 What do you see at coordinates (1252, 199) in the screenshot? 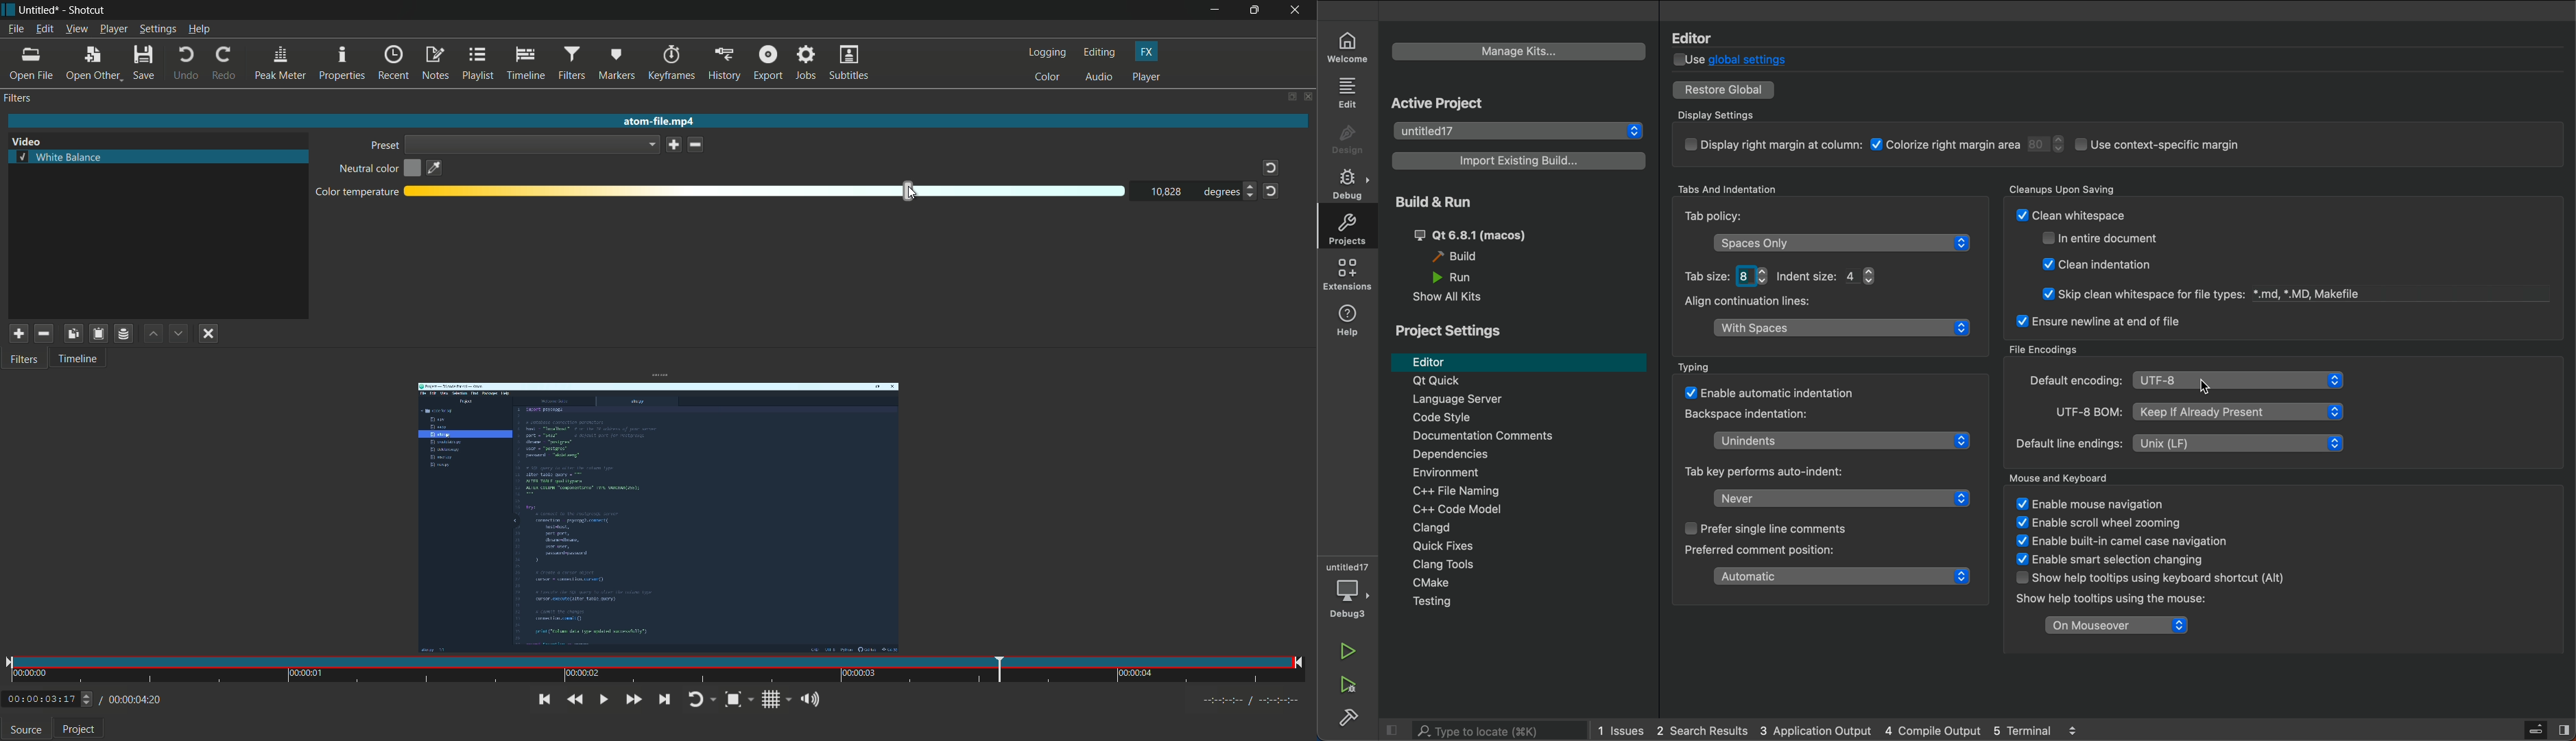
I see `decrease` at bounding box center [1252, 199].